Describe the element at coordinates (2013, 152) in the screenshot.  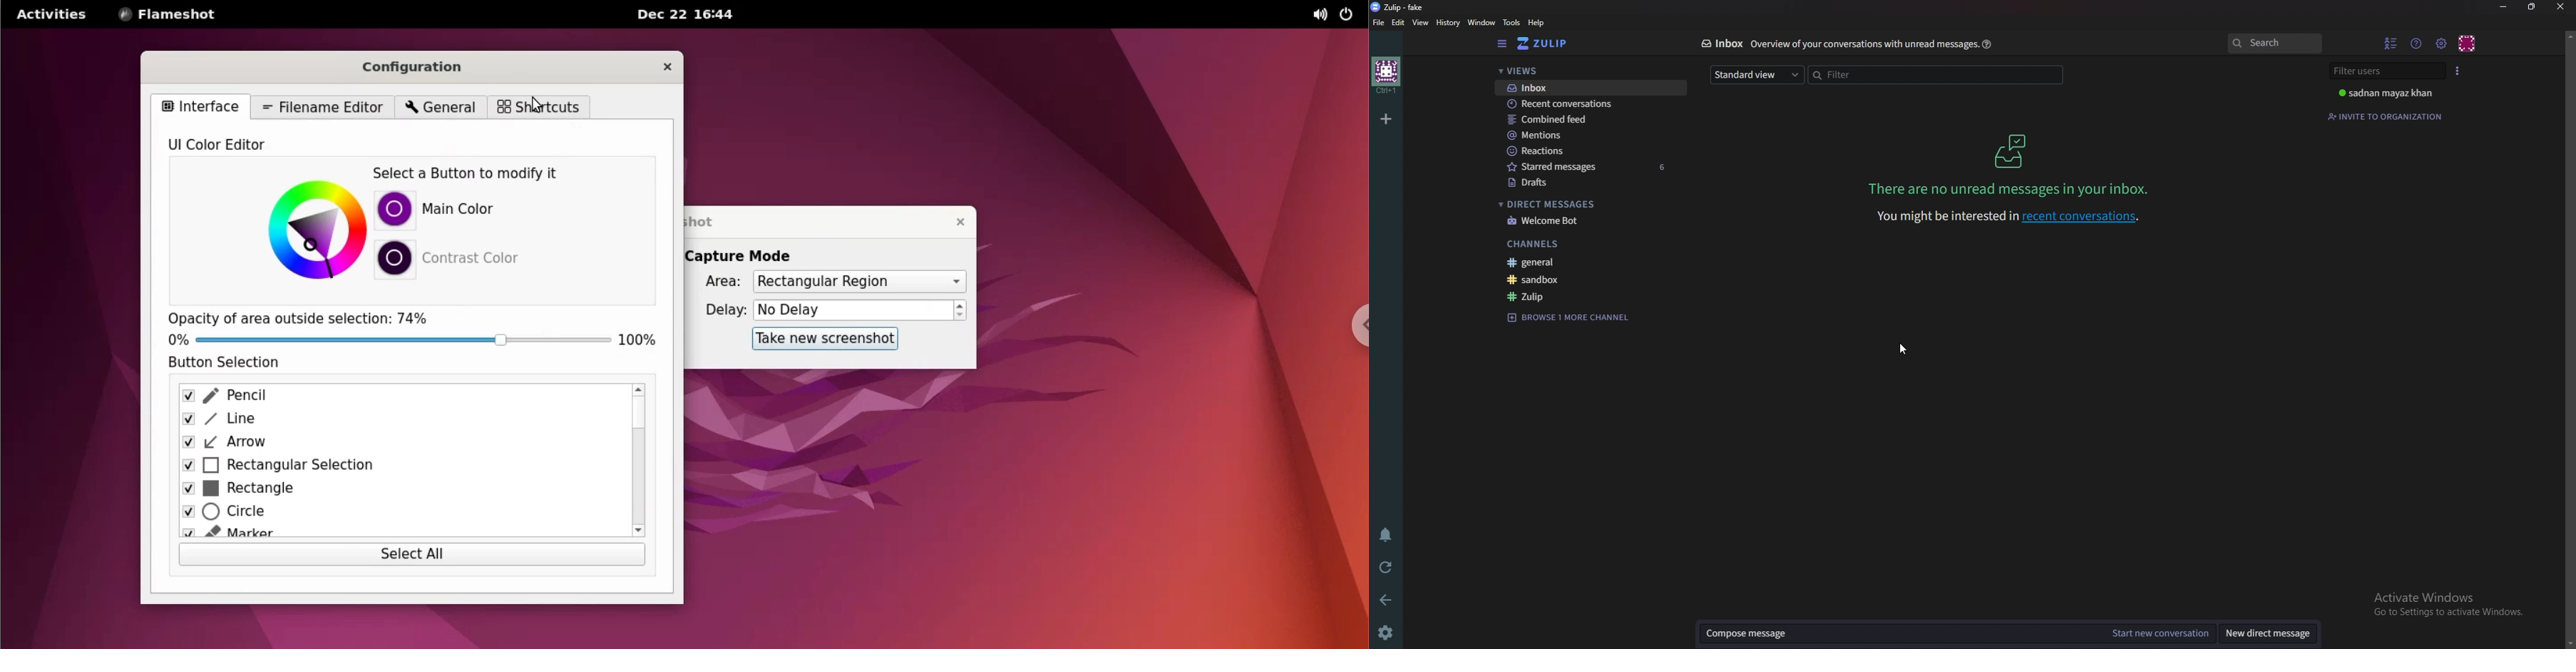
I see `Inbox` at that location.